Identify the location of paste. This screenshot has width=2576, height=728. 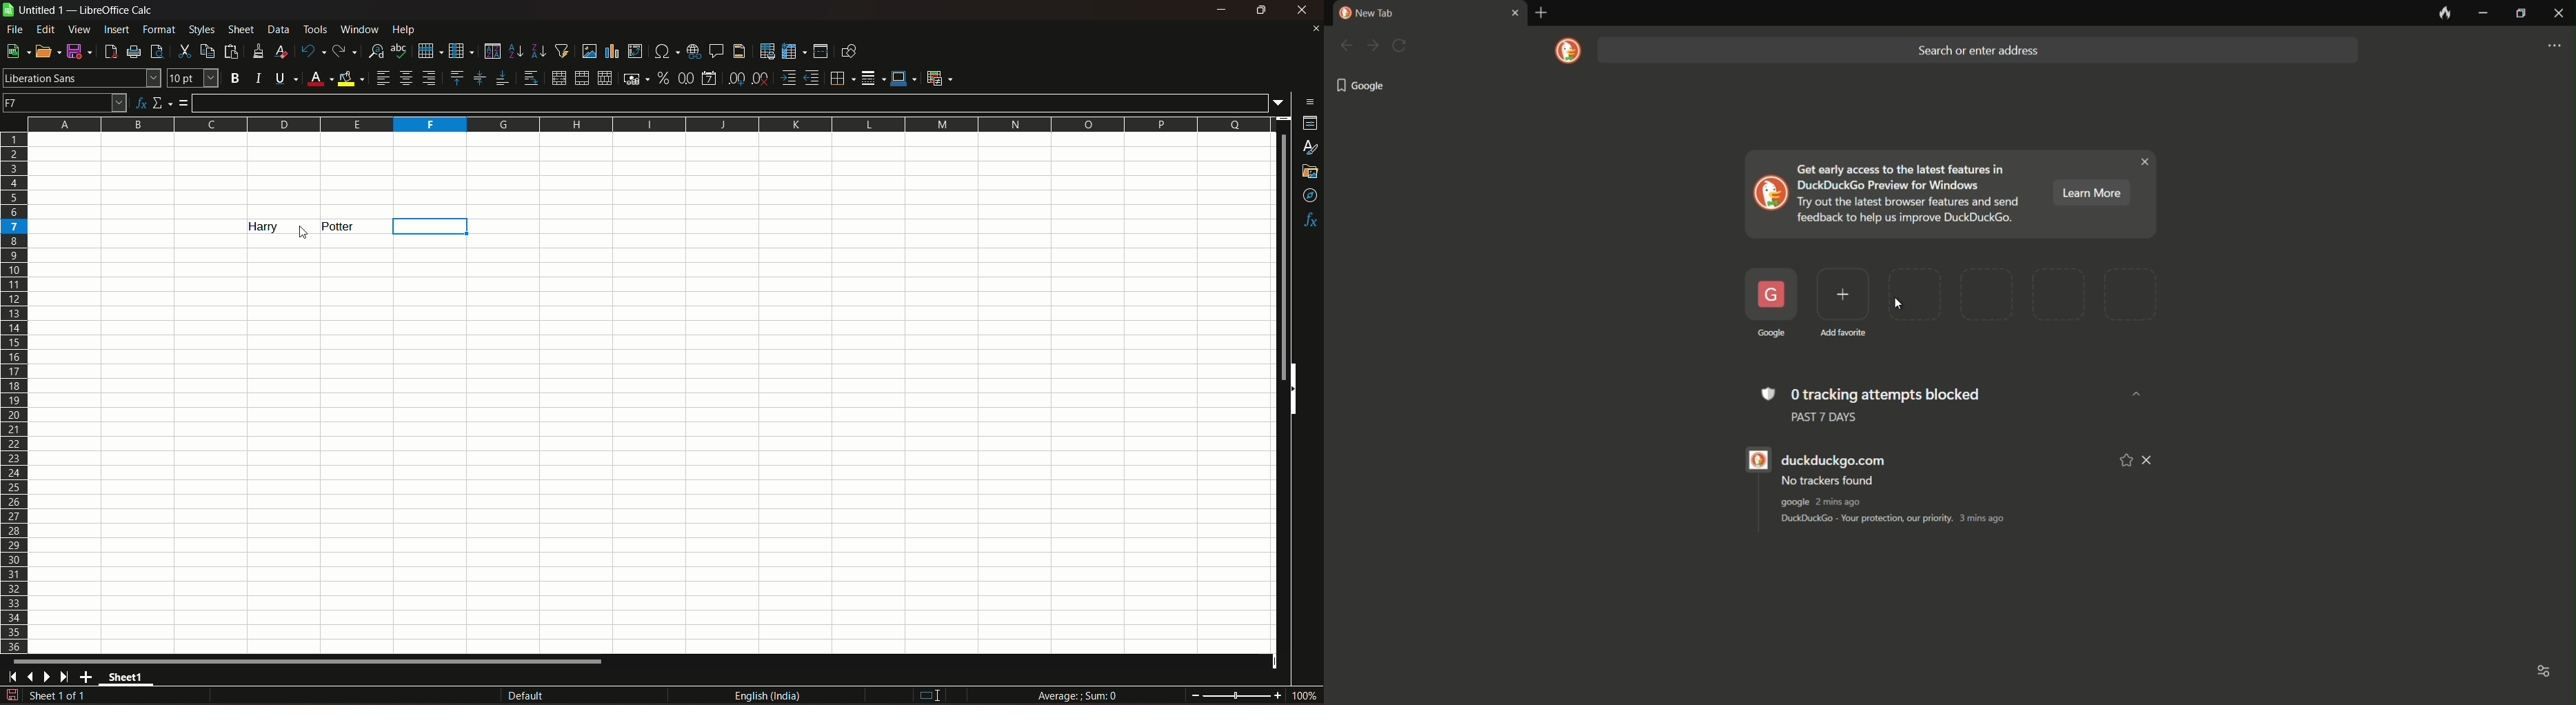
(233, 51).